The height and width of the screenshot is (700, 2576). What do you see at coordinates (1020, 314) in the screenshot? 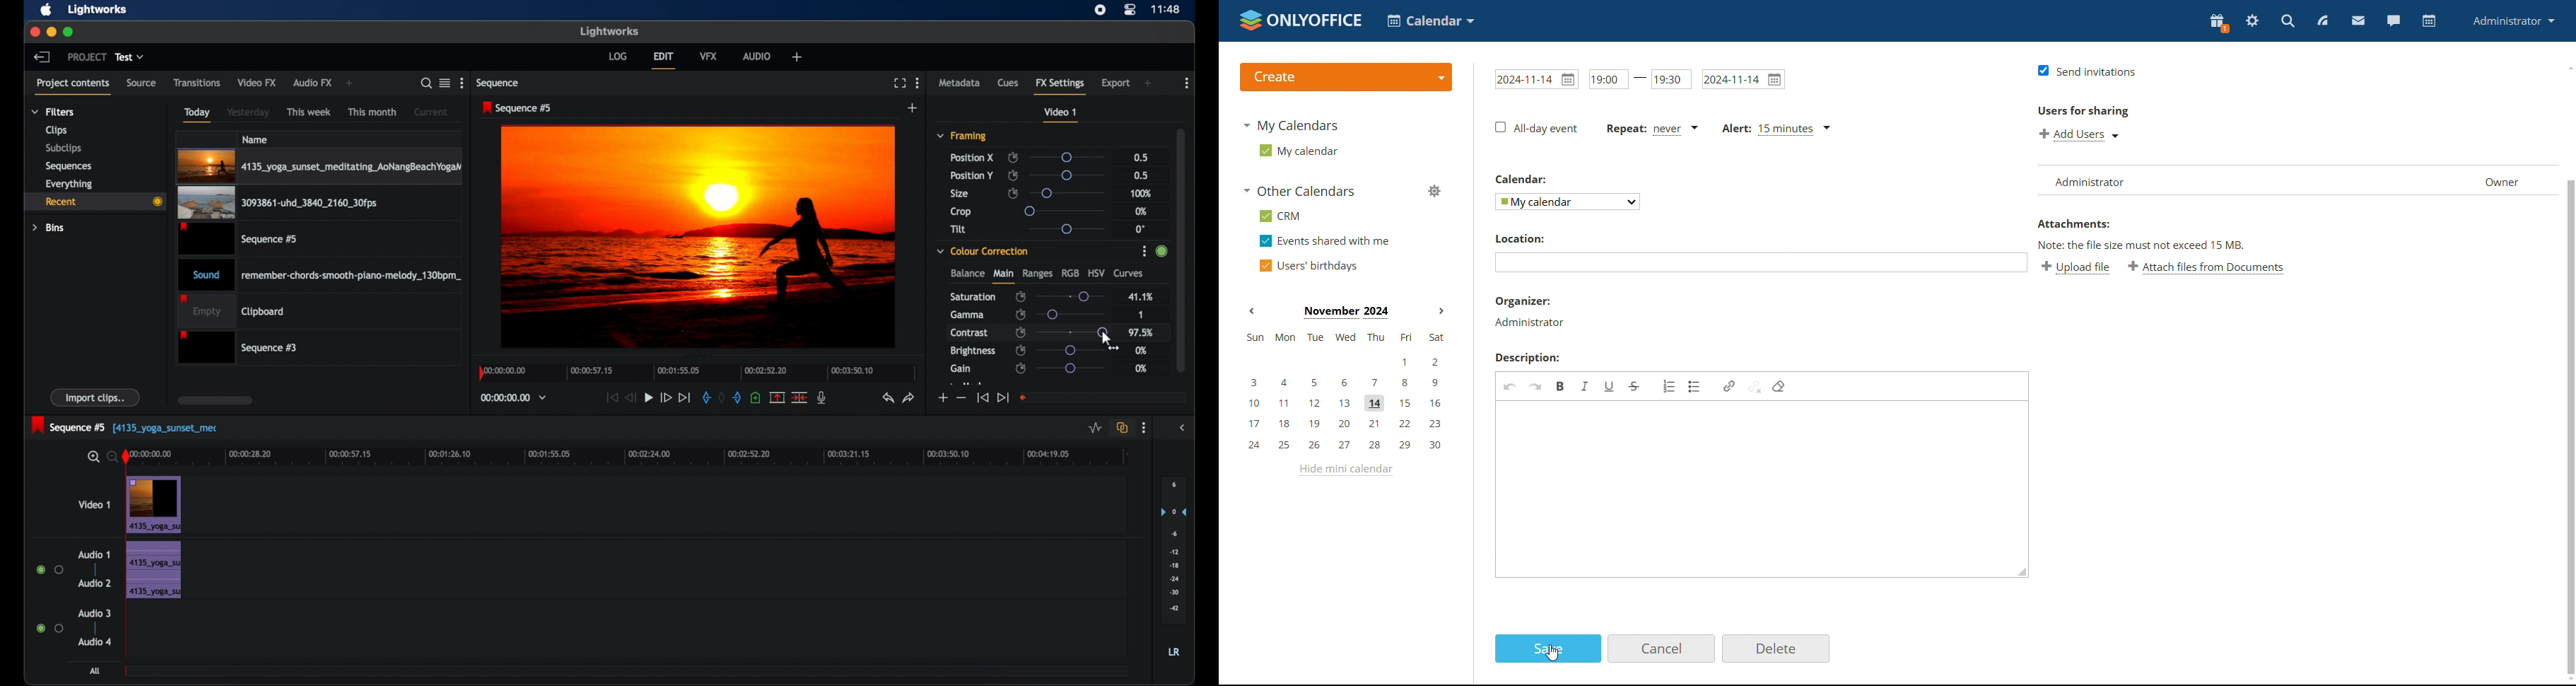
I see `enable/disable keyframes` at bounding box center [1020, 314].